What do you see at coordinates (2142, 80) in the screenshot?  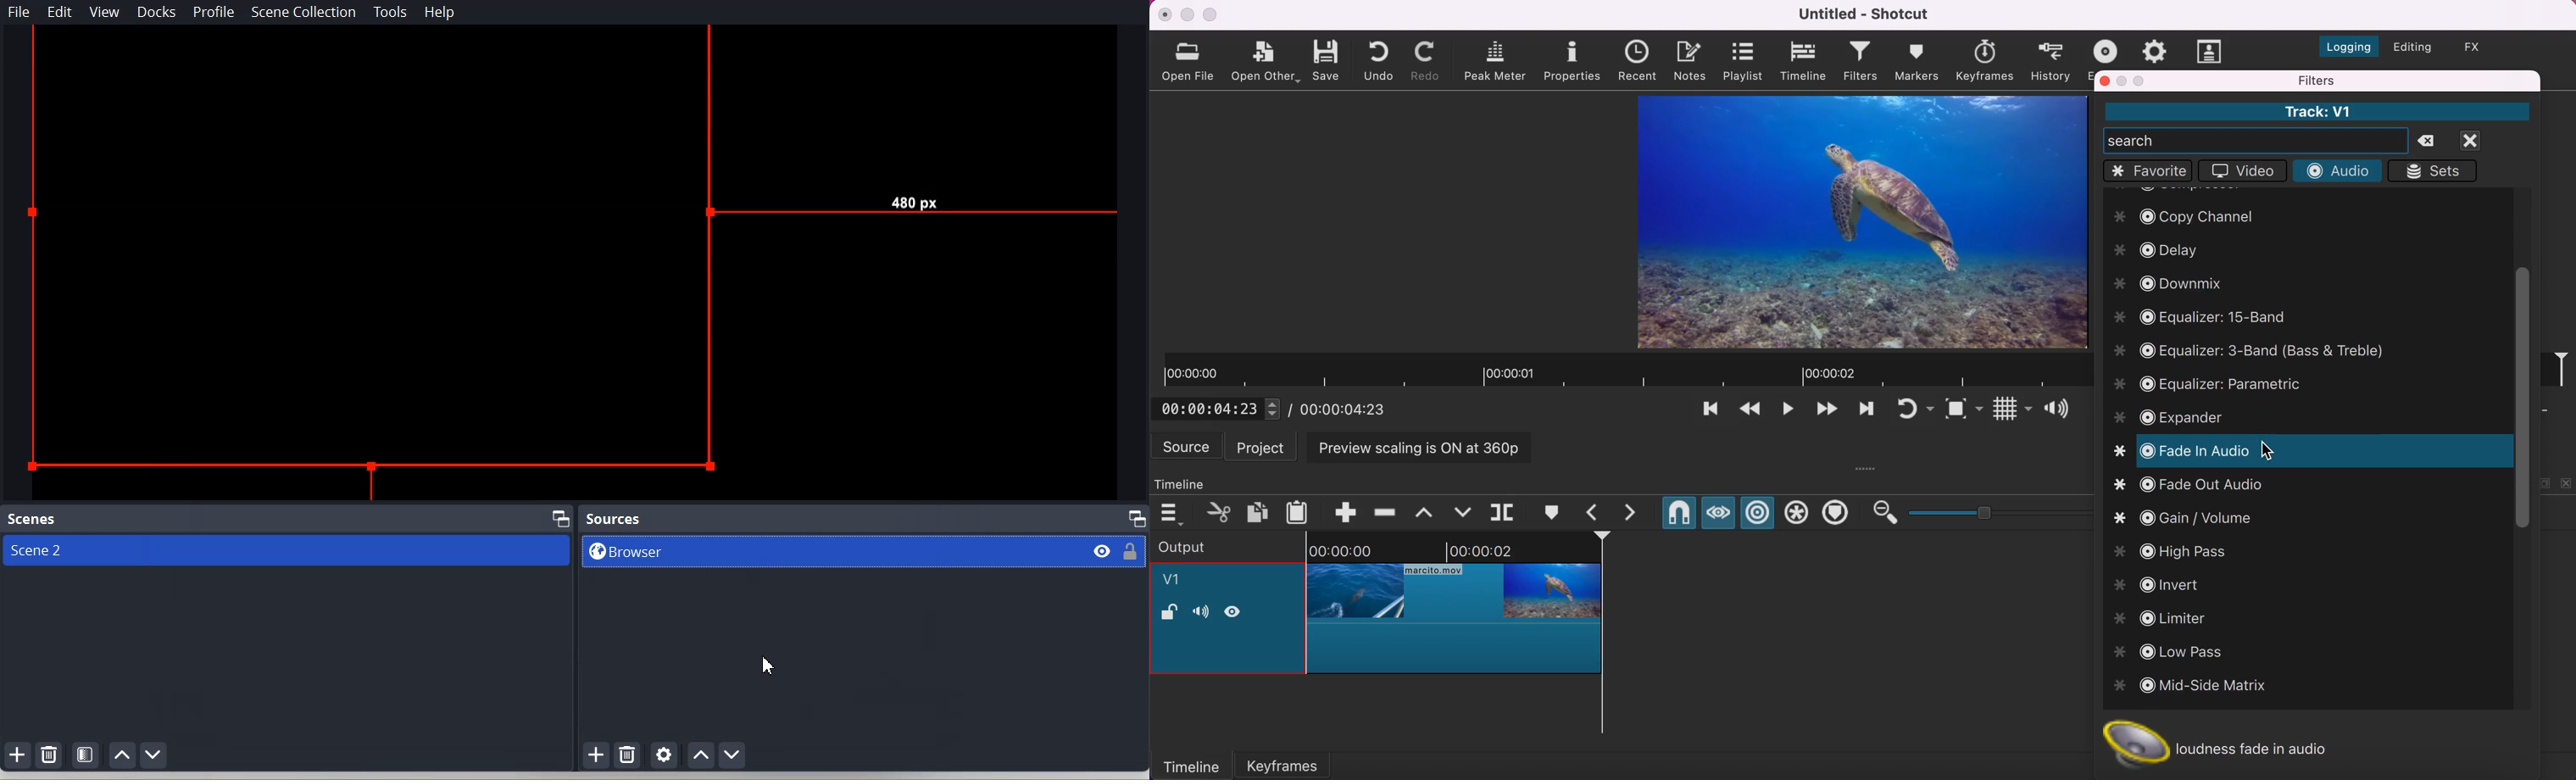 I see `maximize` at bounding box center [2142, 80].